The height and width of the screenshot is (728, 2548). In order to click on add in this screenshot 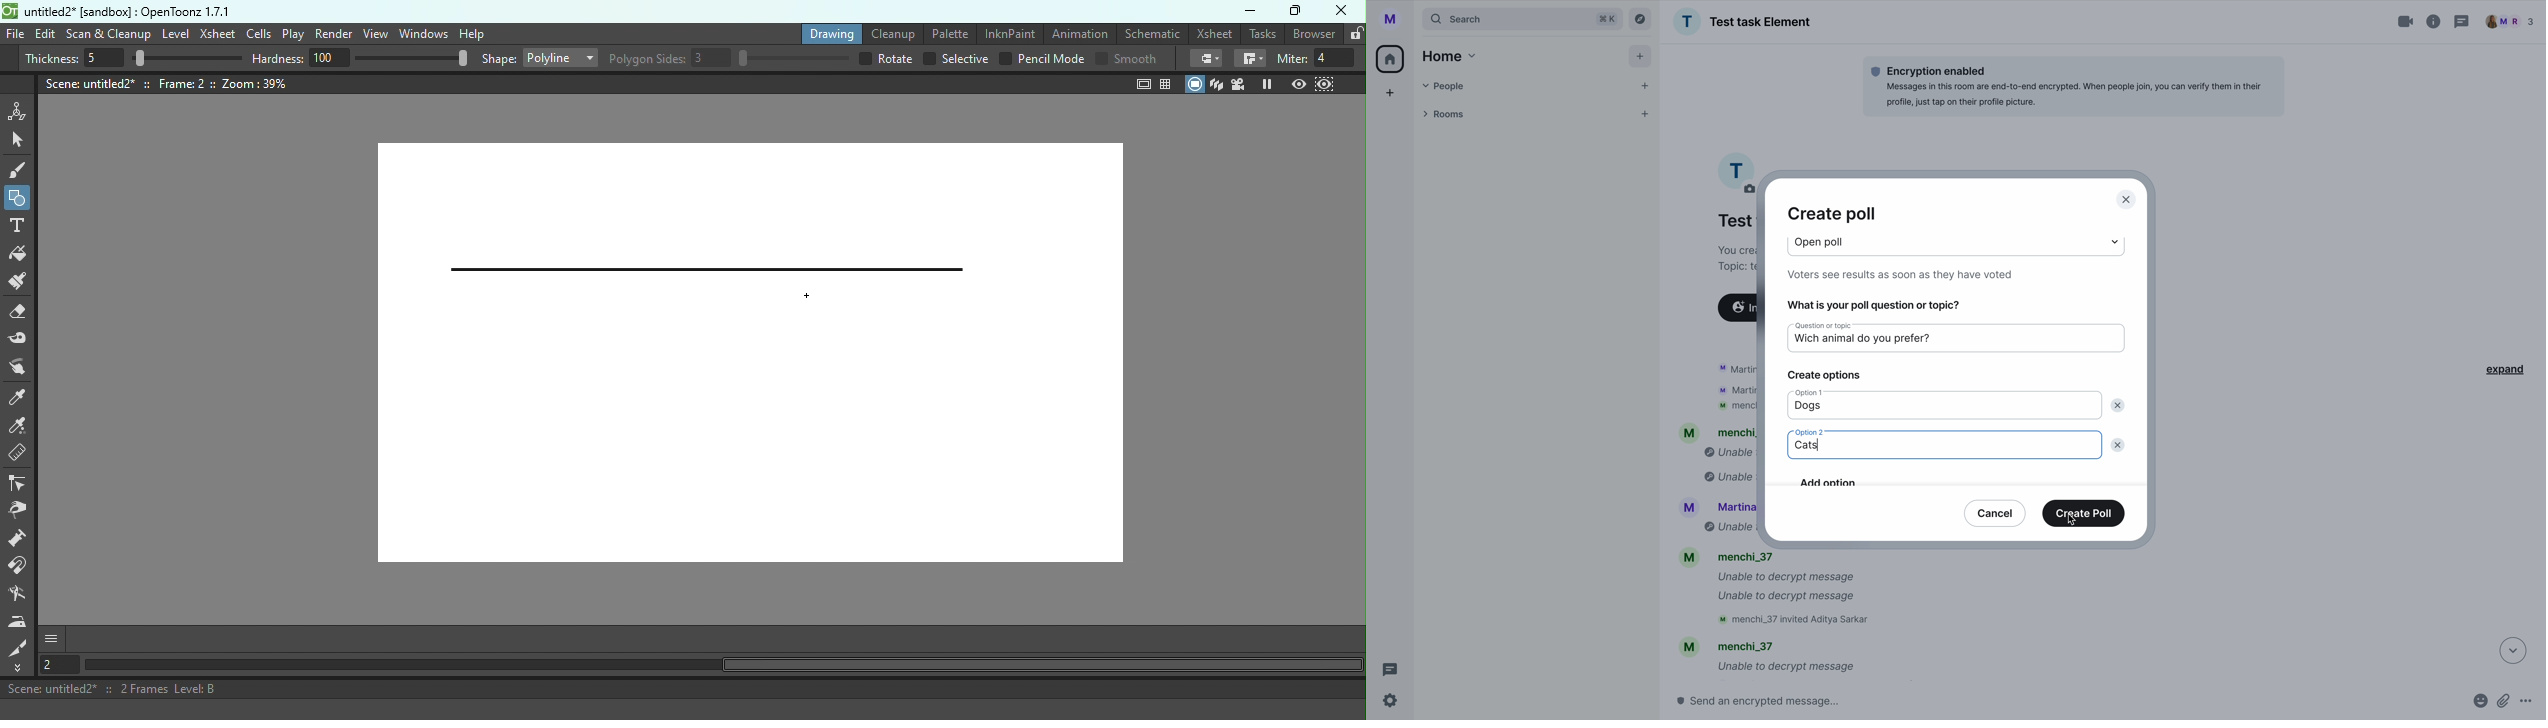, I will do `click(1391, 95)`.